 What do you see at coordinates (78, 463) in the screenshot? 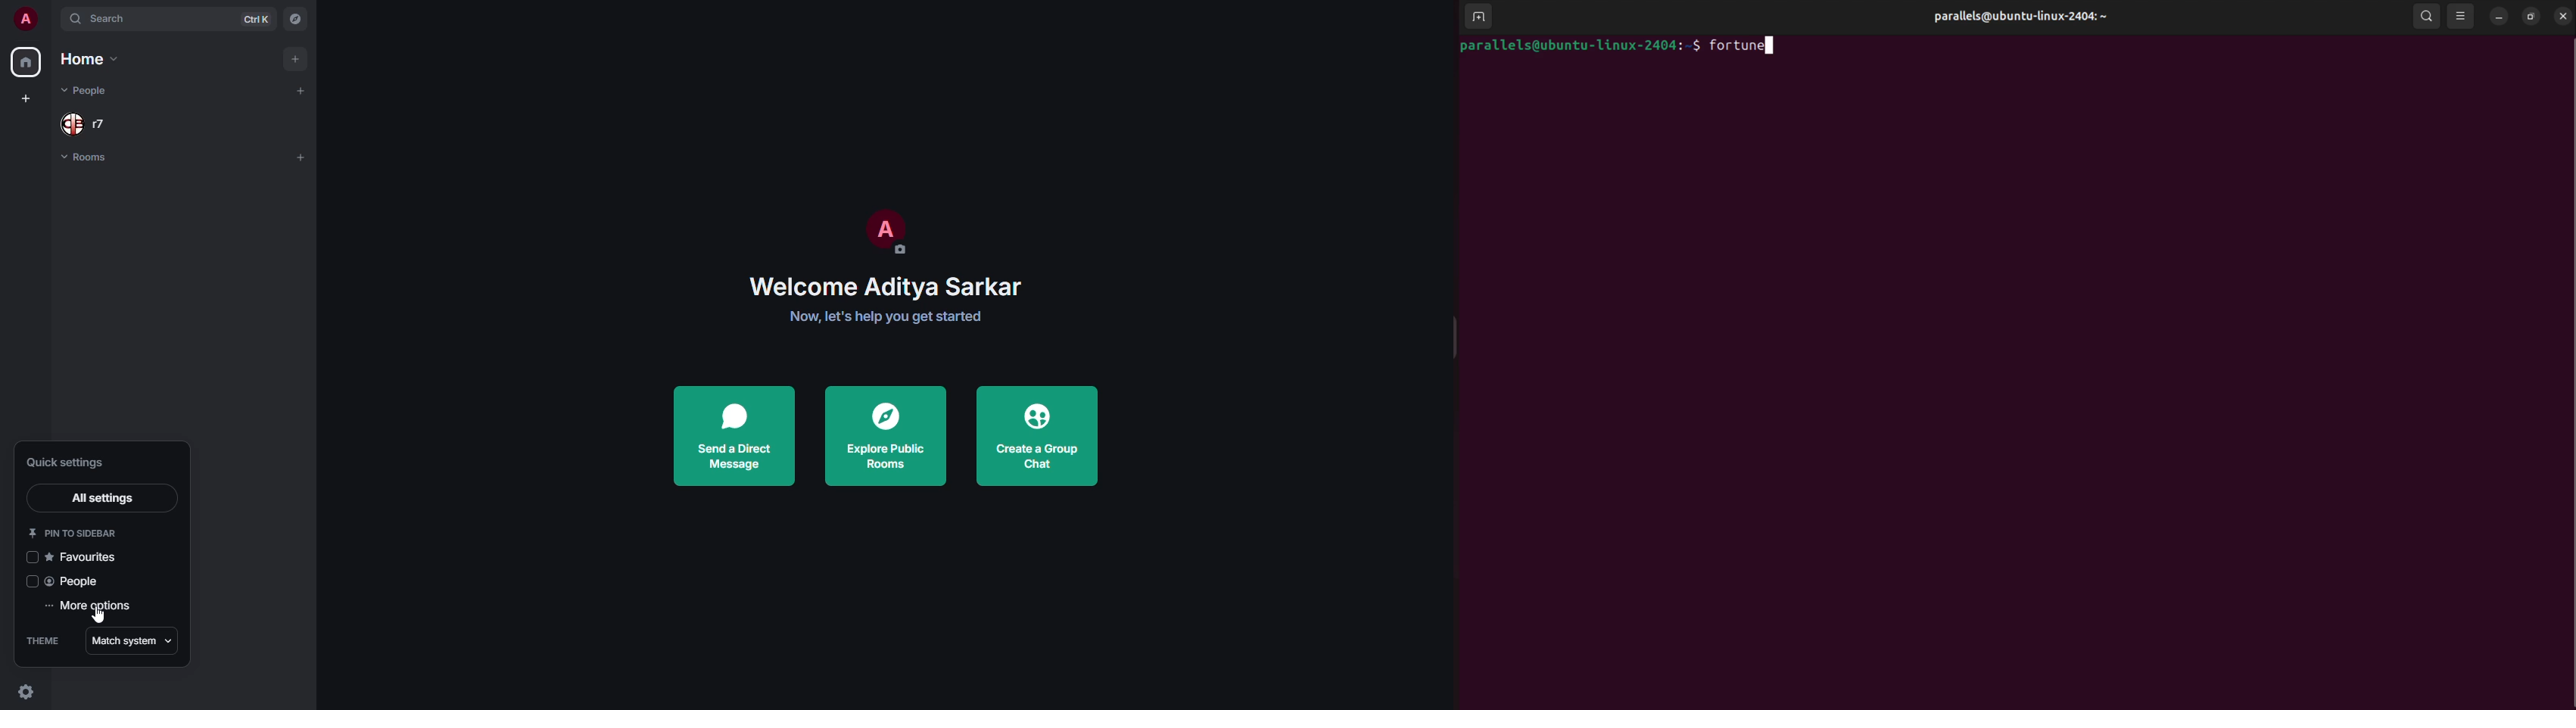
I see `quick settings` at bounding box center [78, 463].